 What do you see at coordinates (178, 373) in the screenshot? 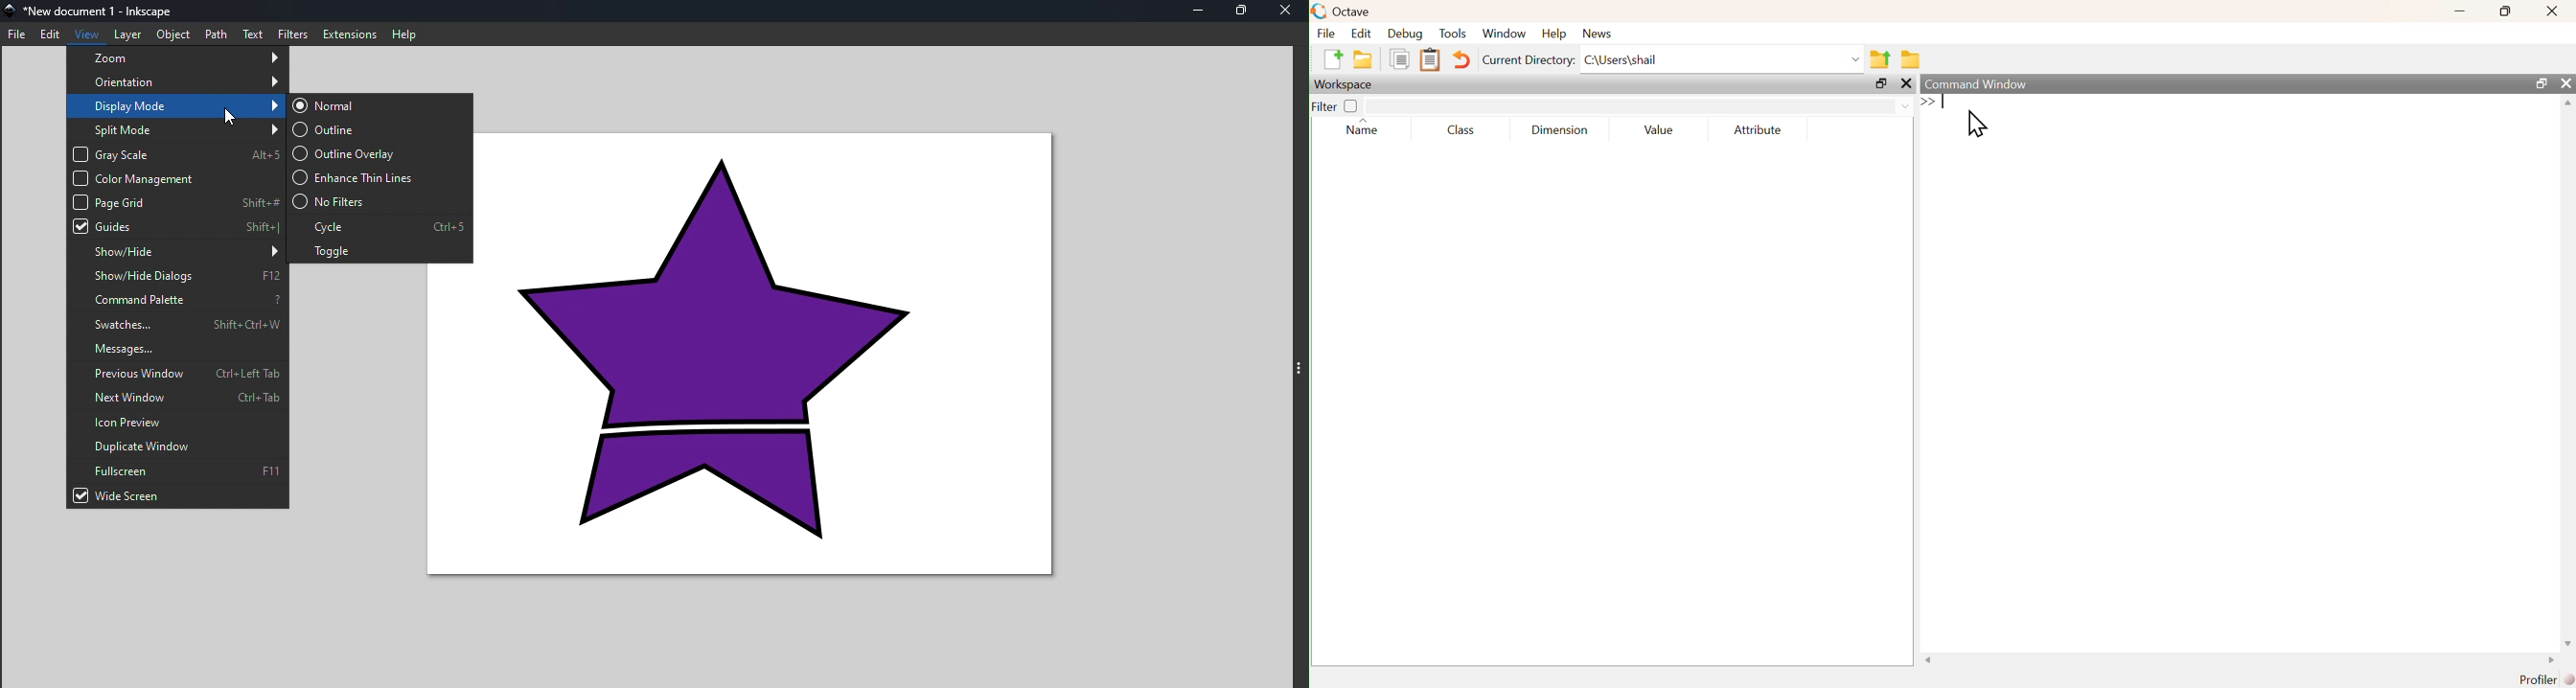
I see `Previous window` at bounding box center [178, 373].